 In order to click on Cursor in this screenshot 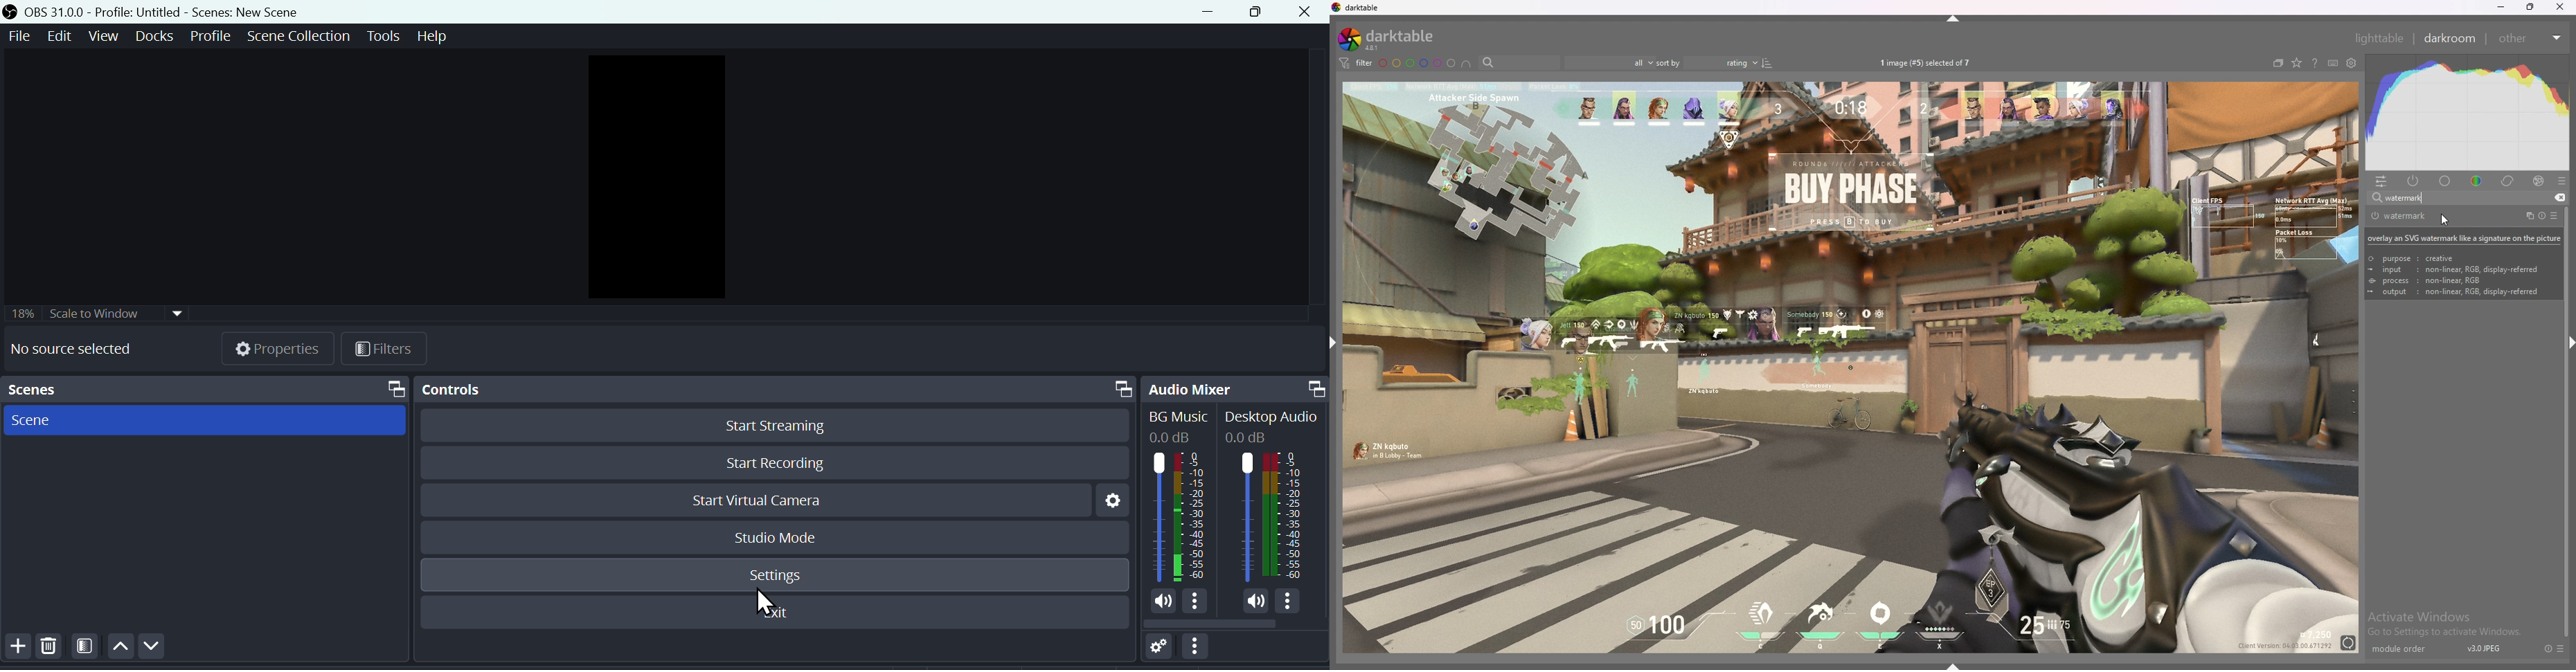, I will do `click(2450, 221)`.